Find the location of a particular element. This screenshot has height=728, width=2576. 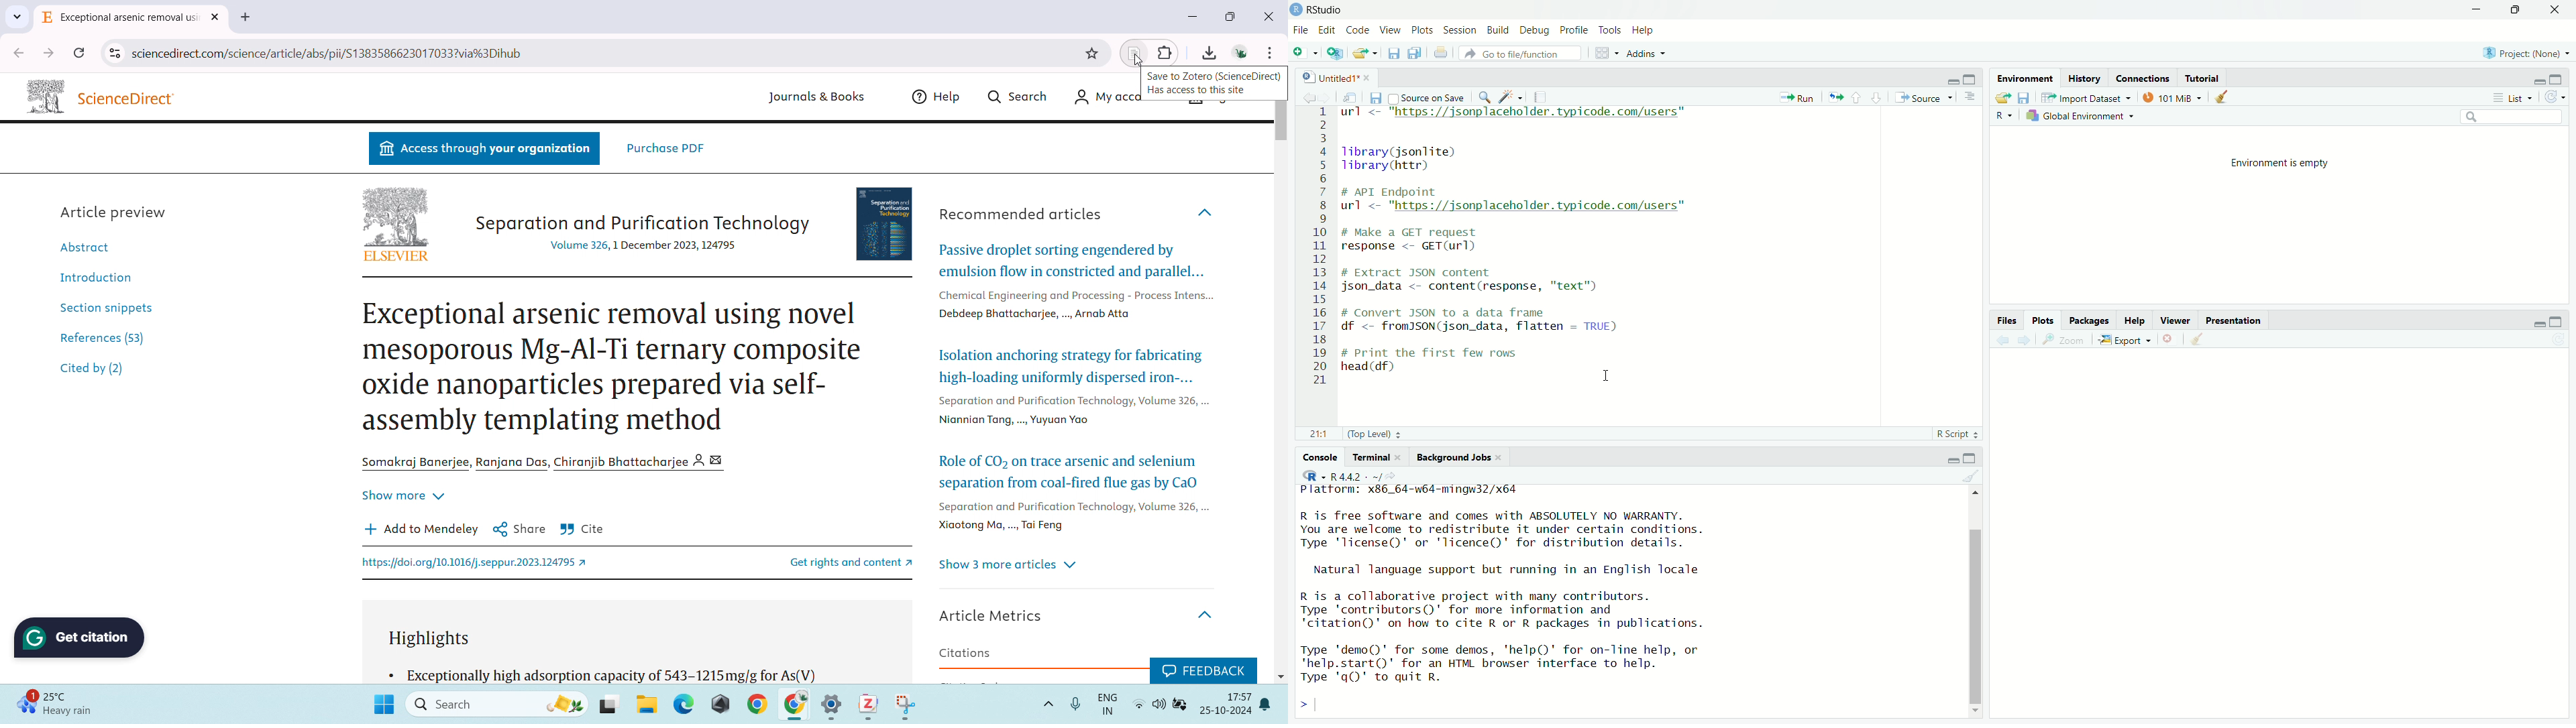

Tools is located at coordinates (1611, 31).